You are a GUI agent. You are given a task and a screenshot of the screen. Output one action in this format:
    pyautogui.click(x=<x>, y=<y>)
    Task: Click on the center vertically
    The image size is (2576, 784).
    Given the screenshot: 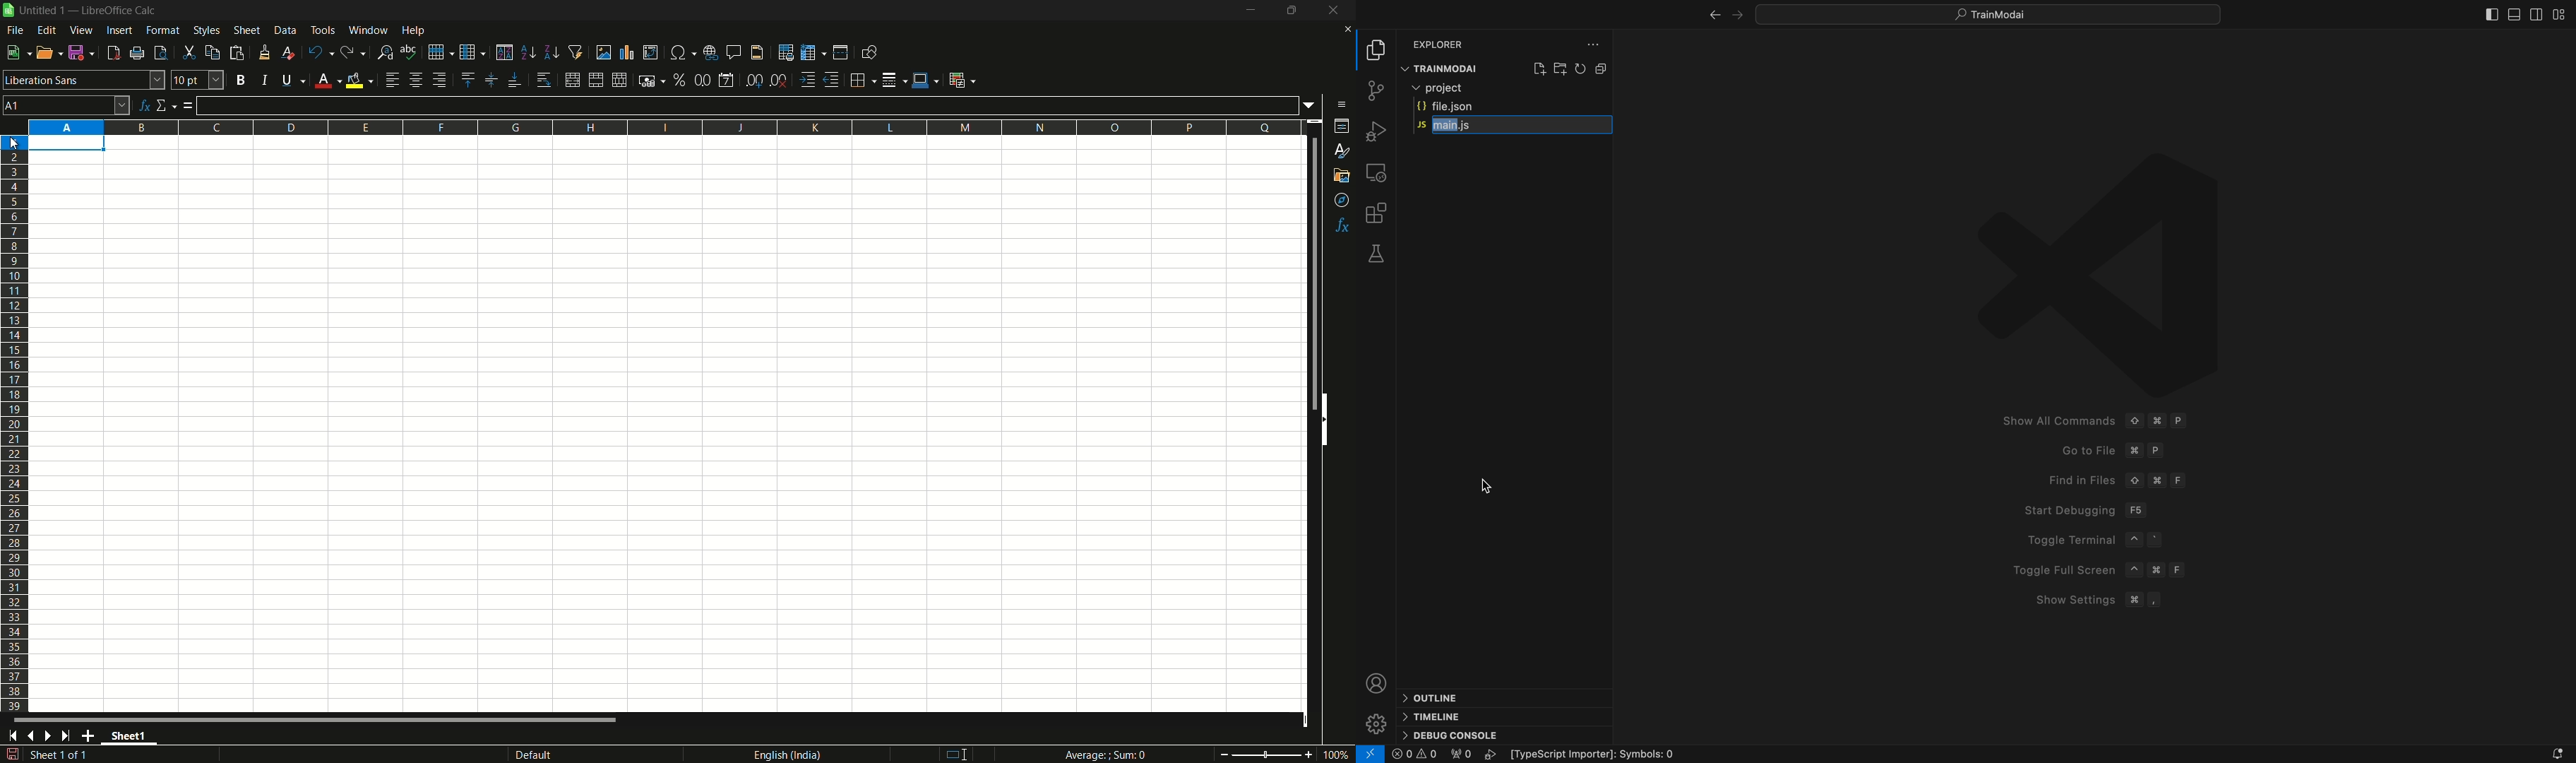 What is the action you would take?
    pyautogui.click(x=489, y=81)
    